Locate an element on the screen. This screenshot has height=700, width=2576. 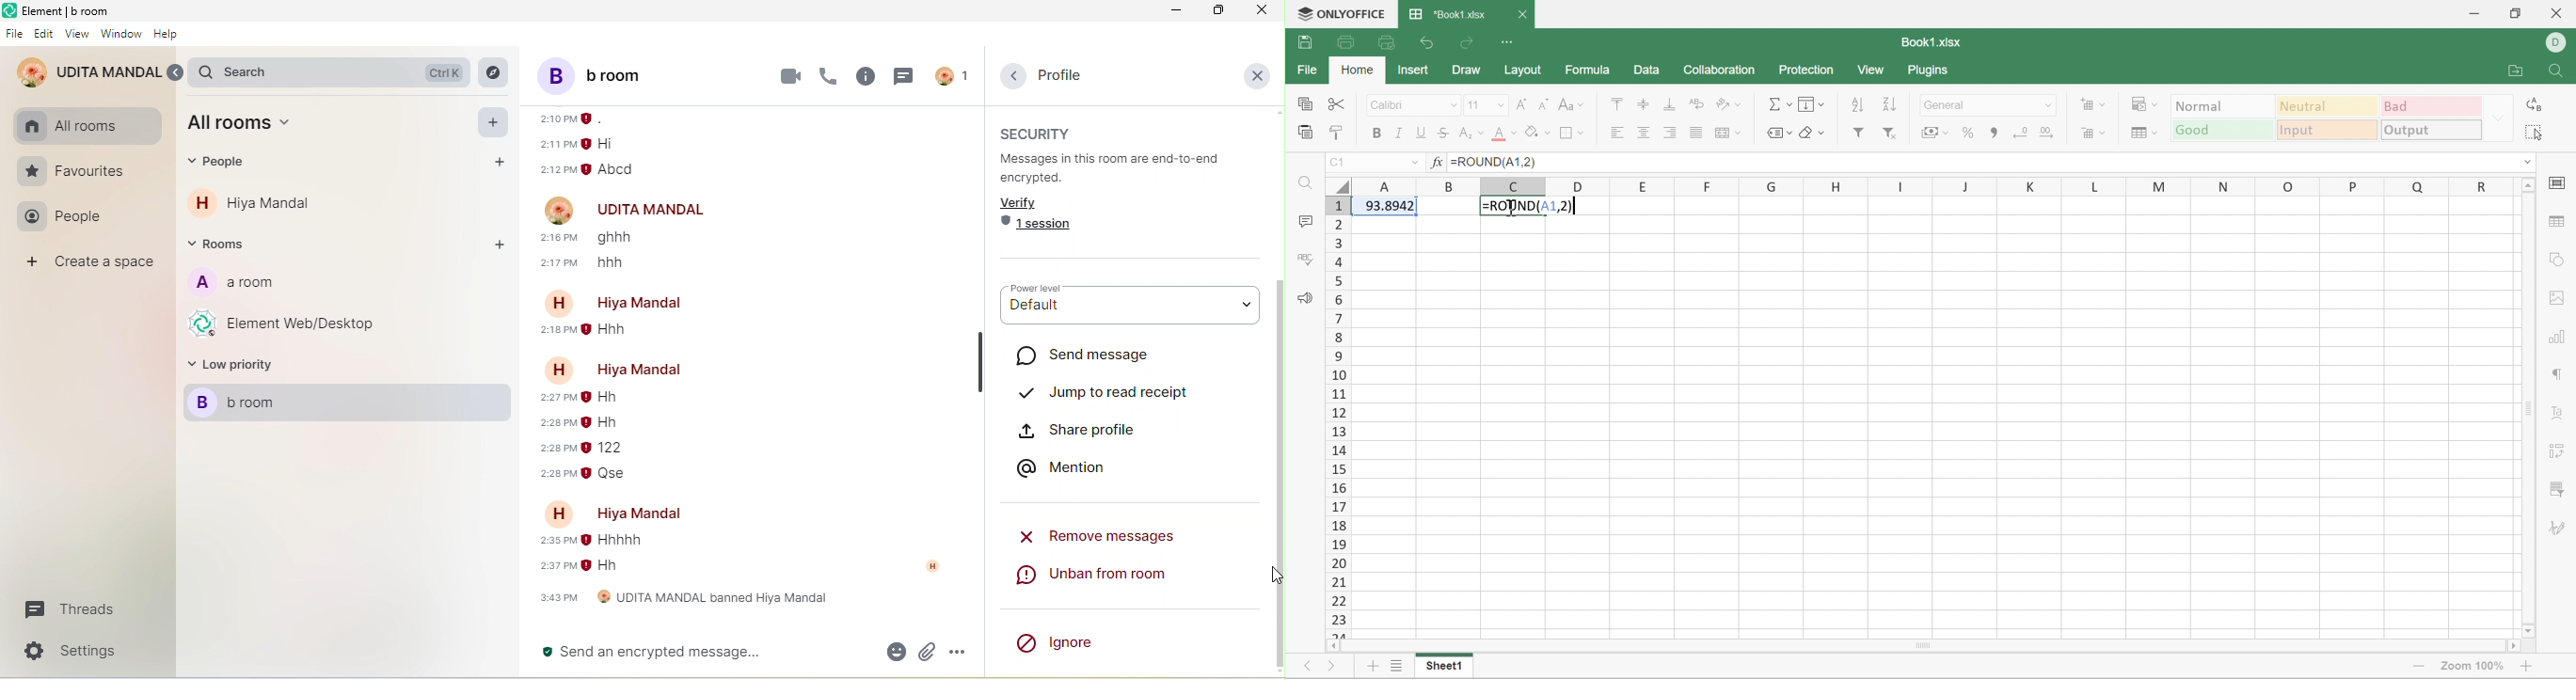
account is located at coordinates (950, 75).